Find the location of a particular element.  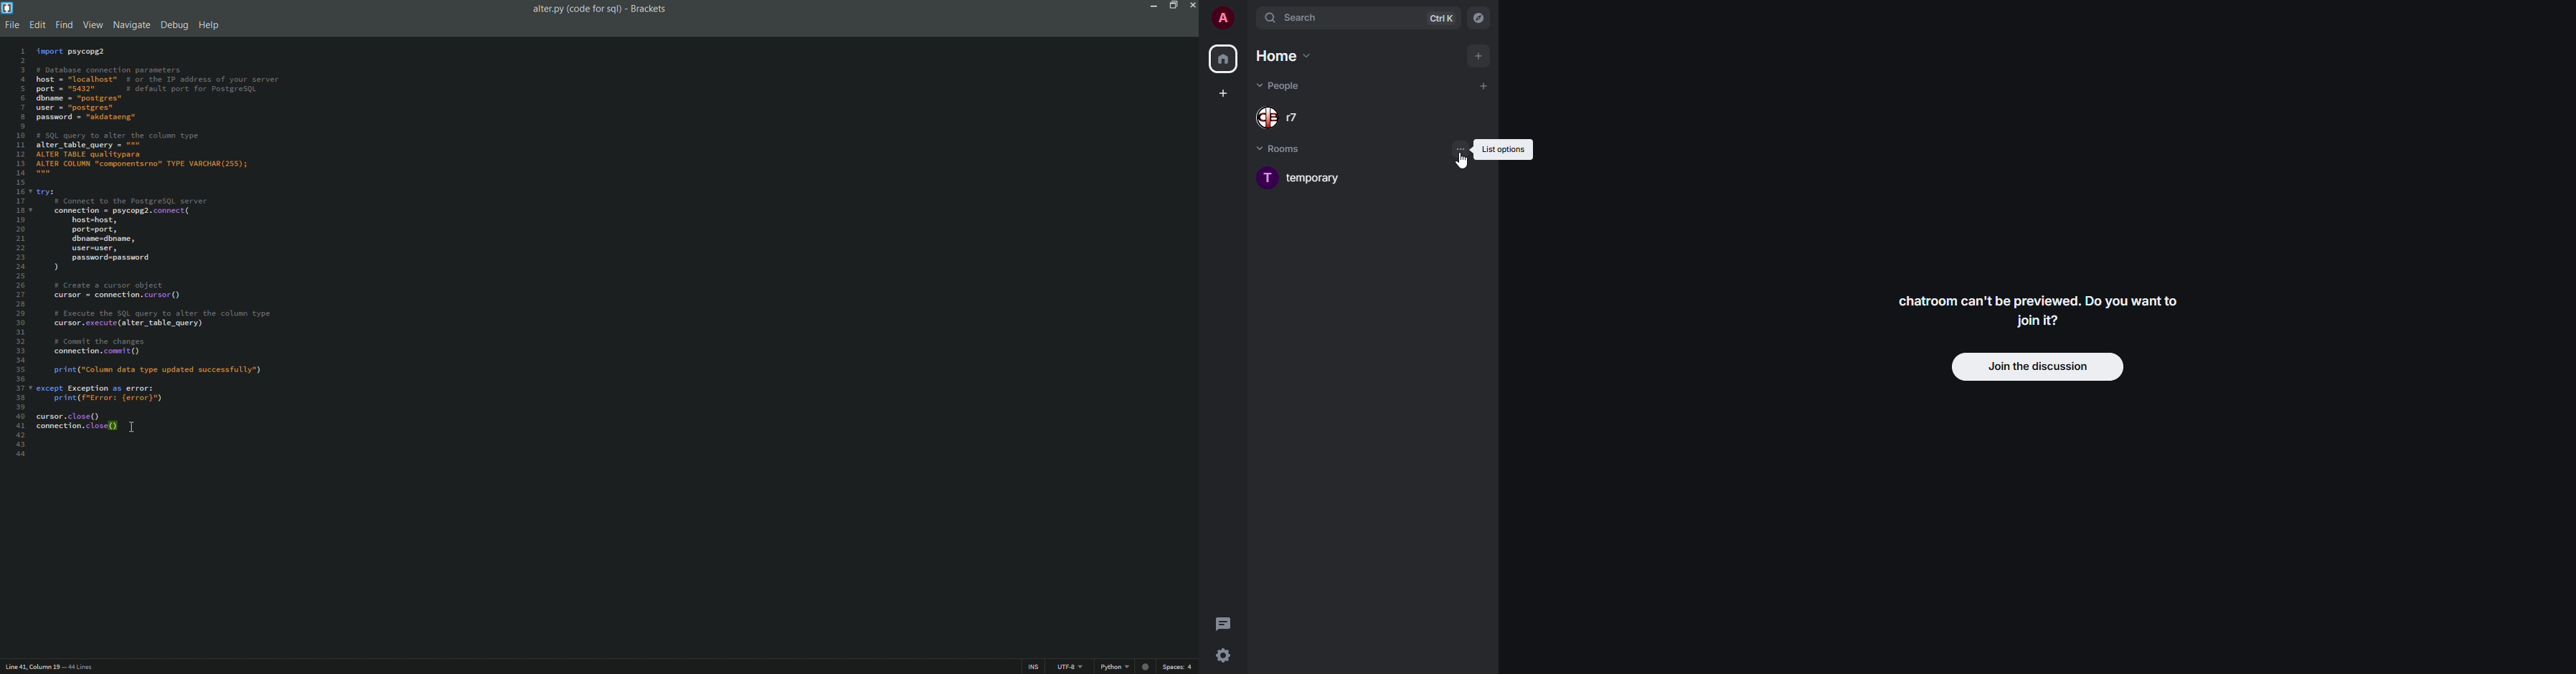

maximize is located at coordinates (1171, 5).